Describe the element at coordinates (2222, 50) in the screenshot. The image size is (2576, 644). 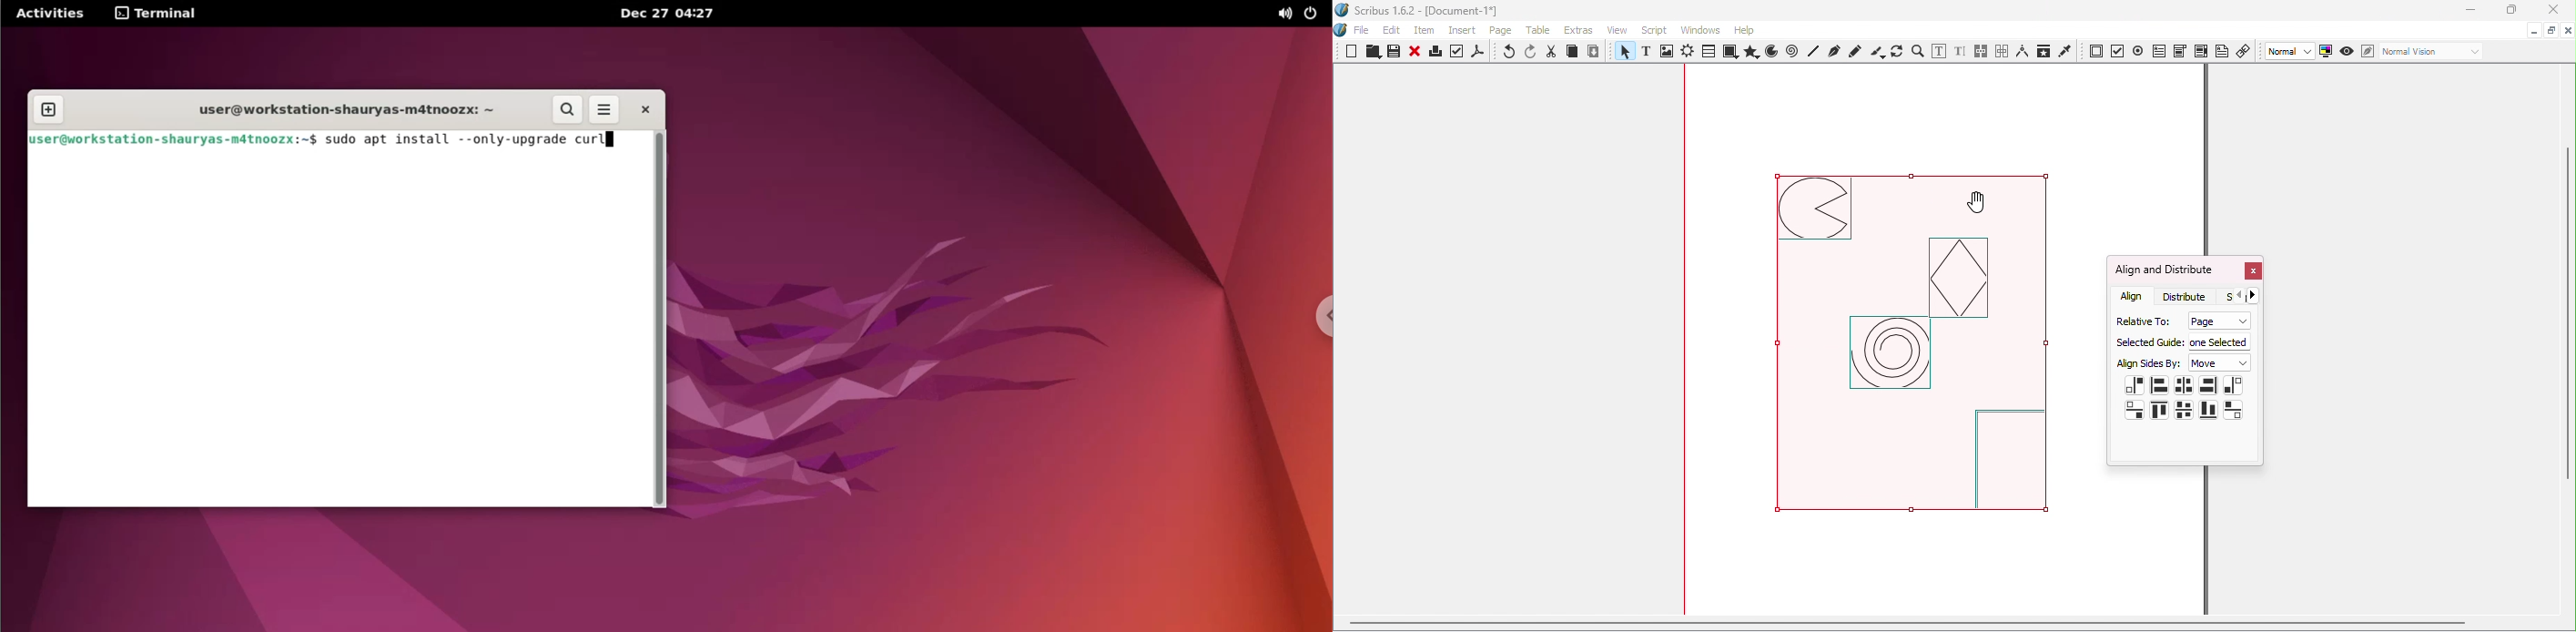
I see `Text annotation` at that location.